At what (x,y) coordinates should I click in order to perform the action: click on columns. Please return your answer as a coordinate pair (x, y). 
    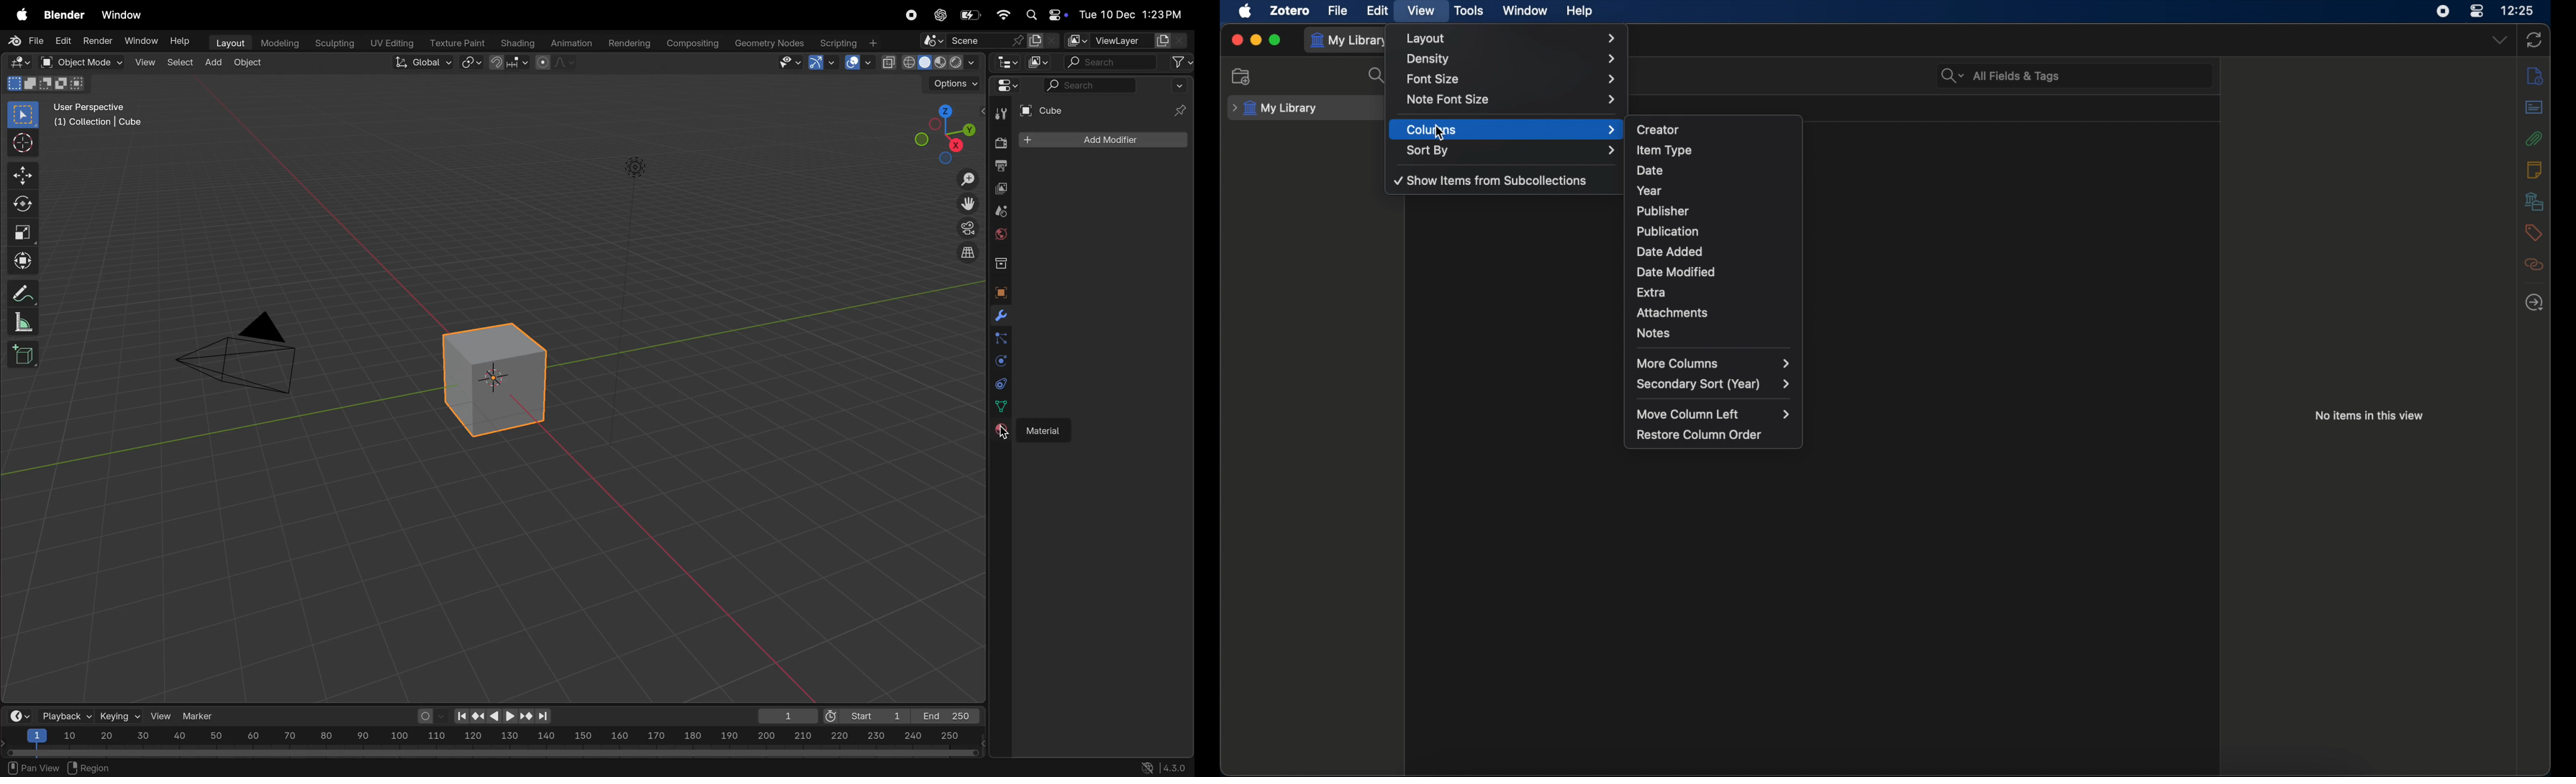
    Looking at the image, I should click on (1511, 130).